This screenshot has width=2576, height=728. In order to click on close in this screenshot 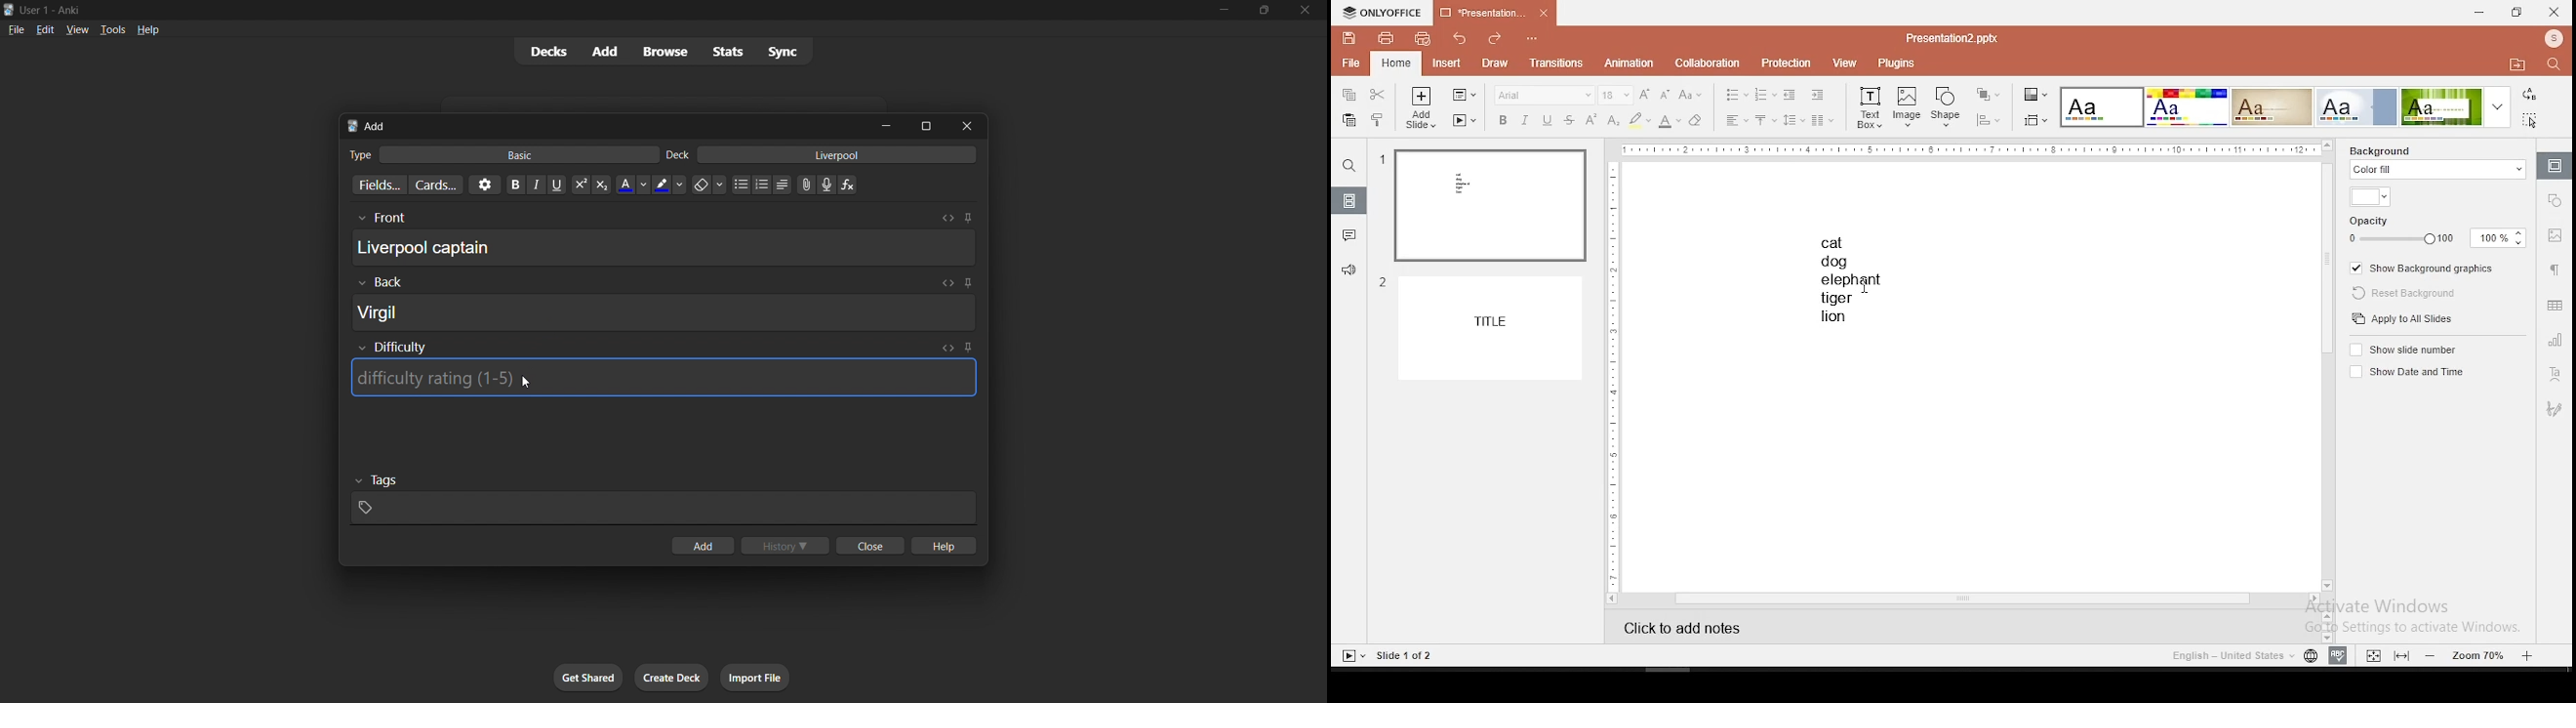, I will do `click(1306, 10)`.